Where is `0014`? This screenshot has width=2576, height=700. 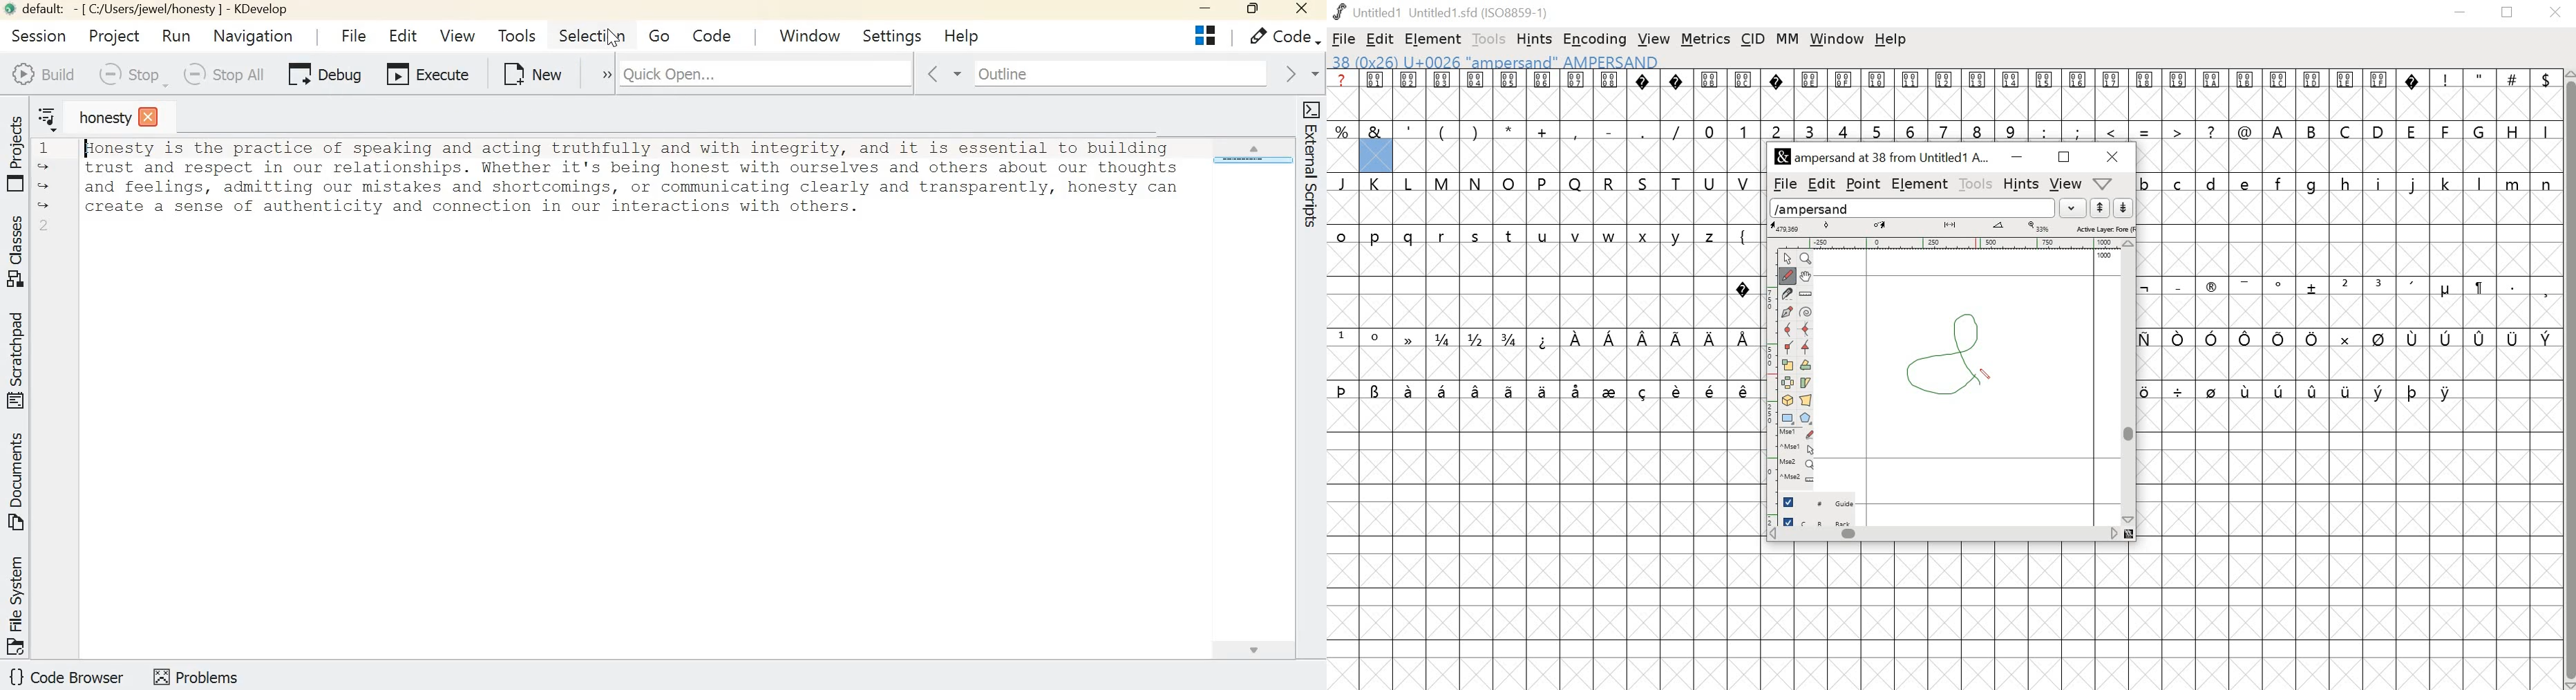 0014 is located at coordinates (2012, 95).